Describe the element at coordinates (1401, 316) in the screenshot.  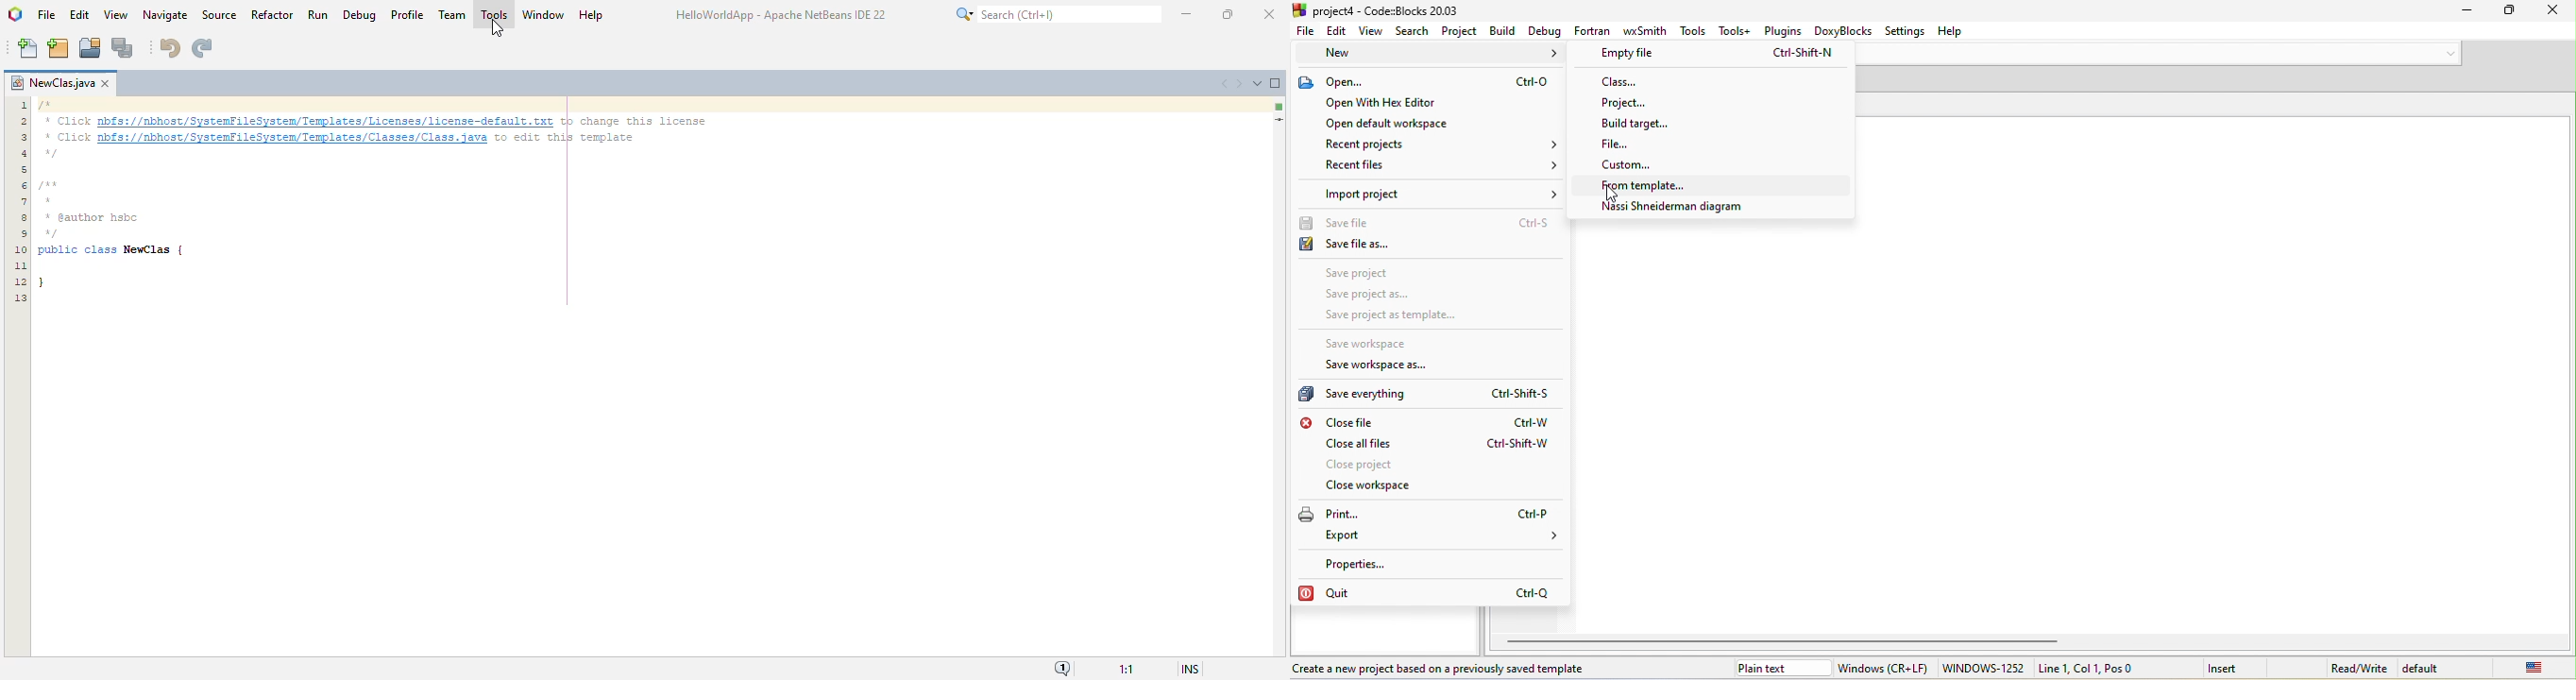
I see `save project as template` at that location.